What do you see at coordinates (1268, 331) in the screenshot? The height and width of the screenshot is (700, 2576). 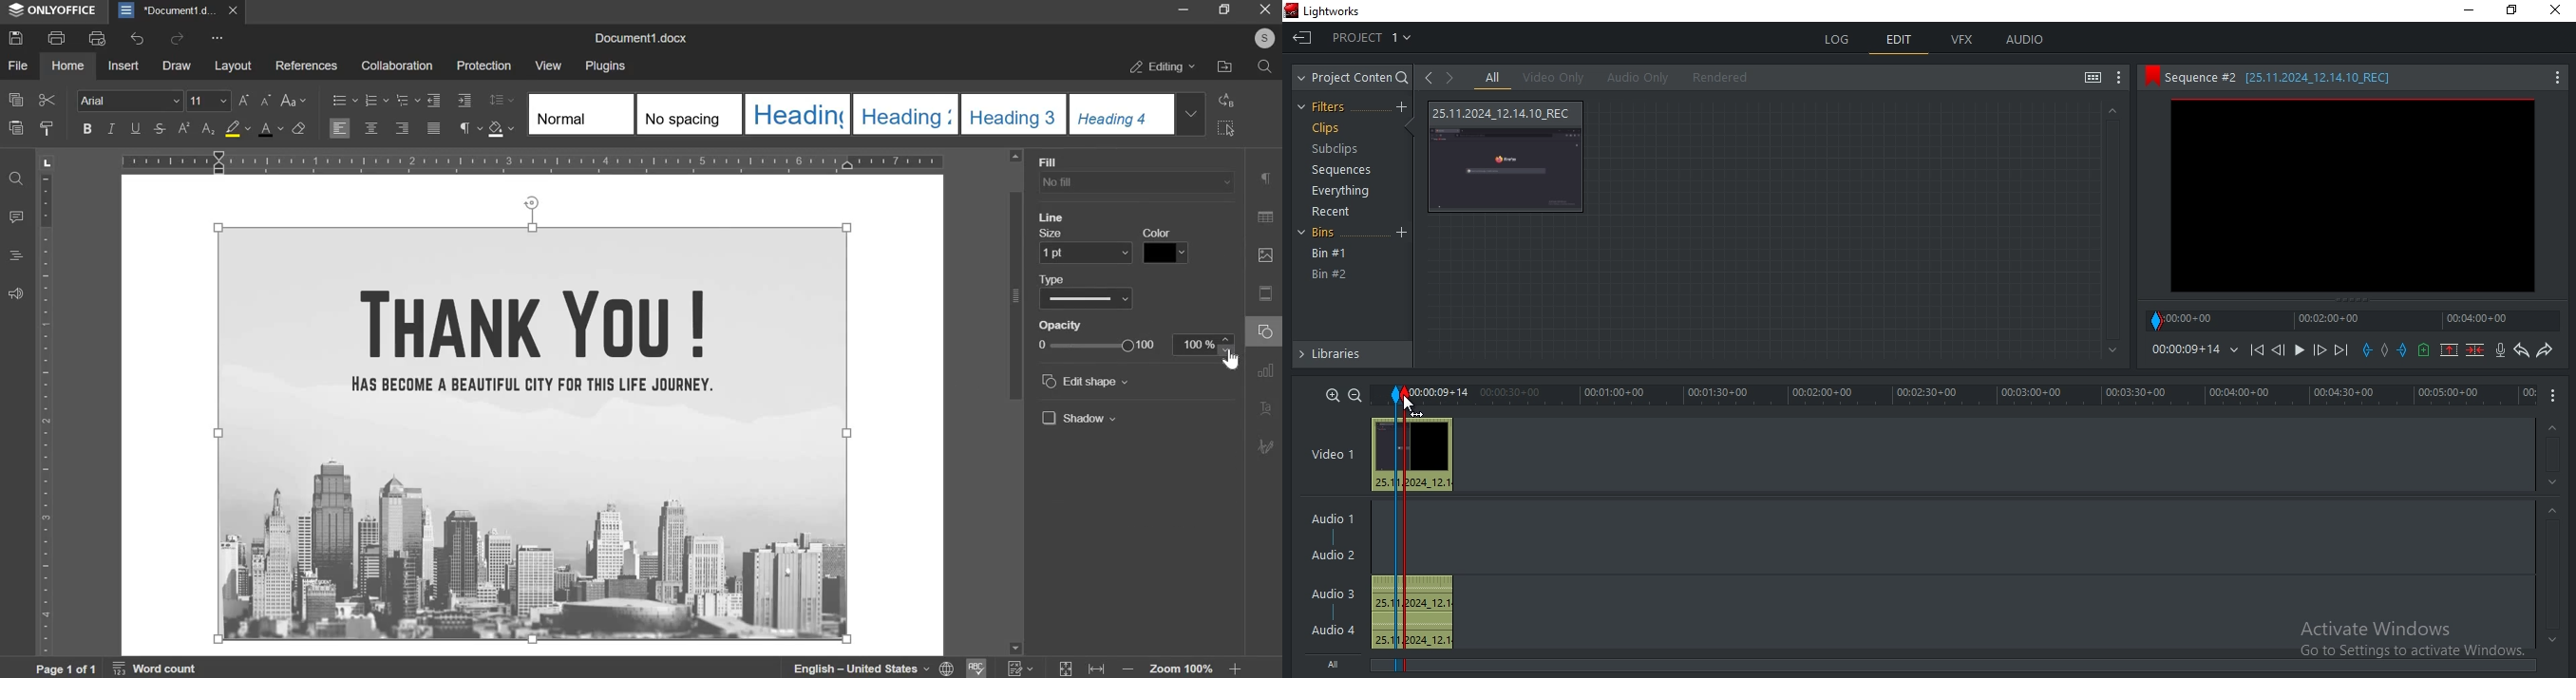 I see `shape settings` at bounding box center [1268, 331].